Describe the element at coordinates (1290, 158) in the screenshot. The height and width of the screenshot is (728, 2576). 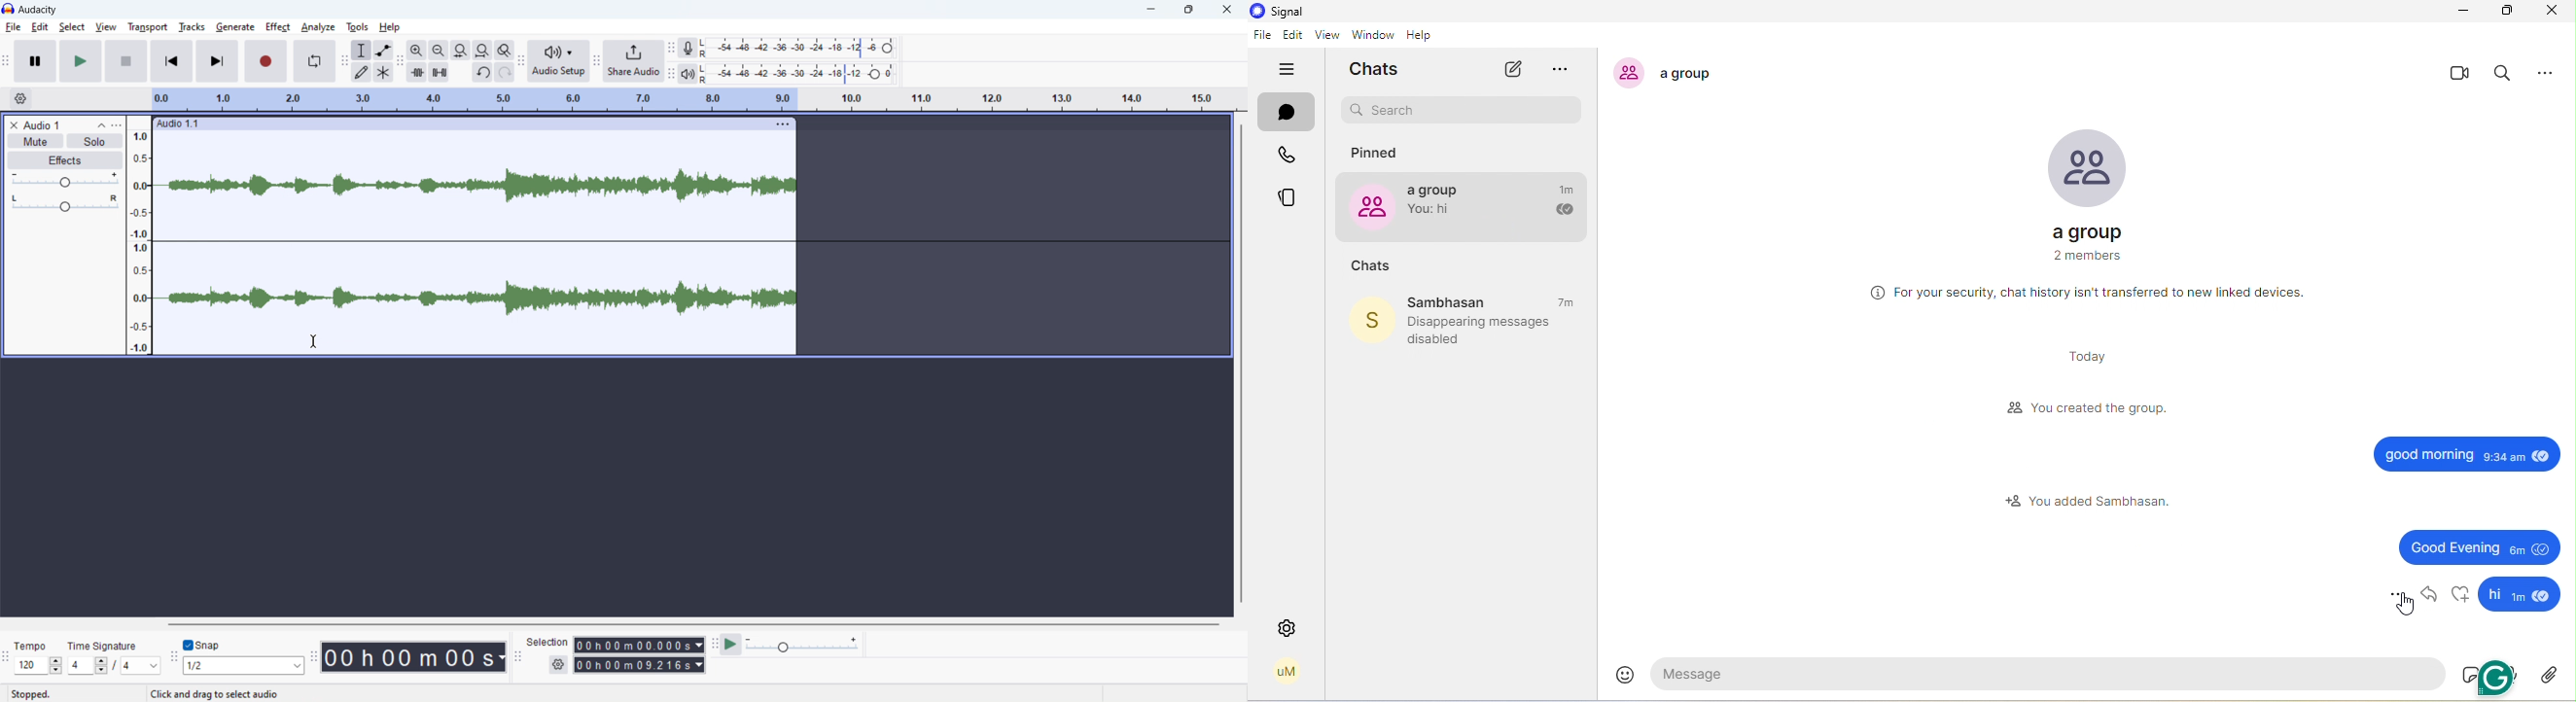
I see `calls` at that location.